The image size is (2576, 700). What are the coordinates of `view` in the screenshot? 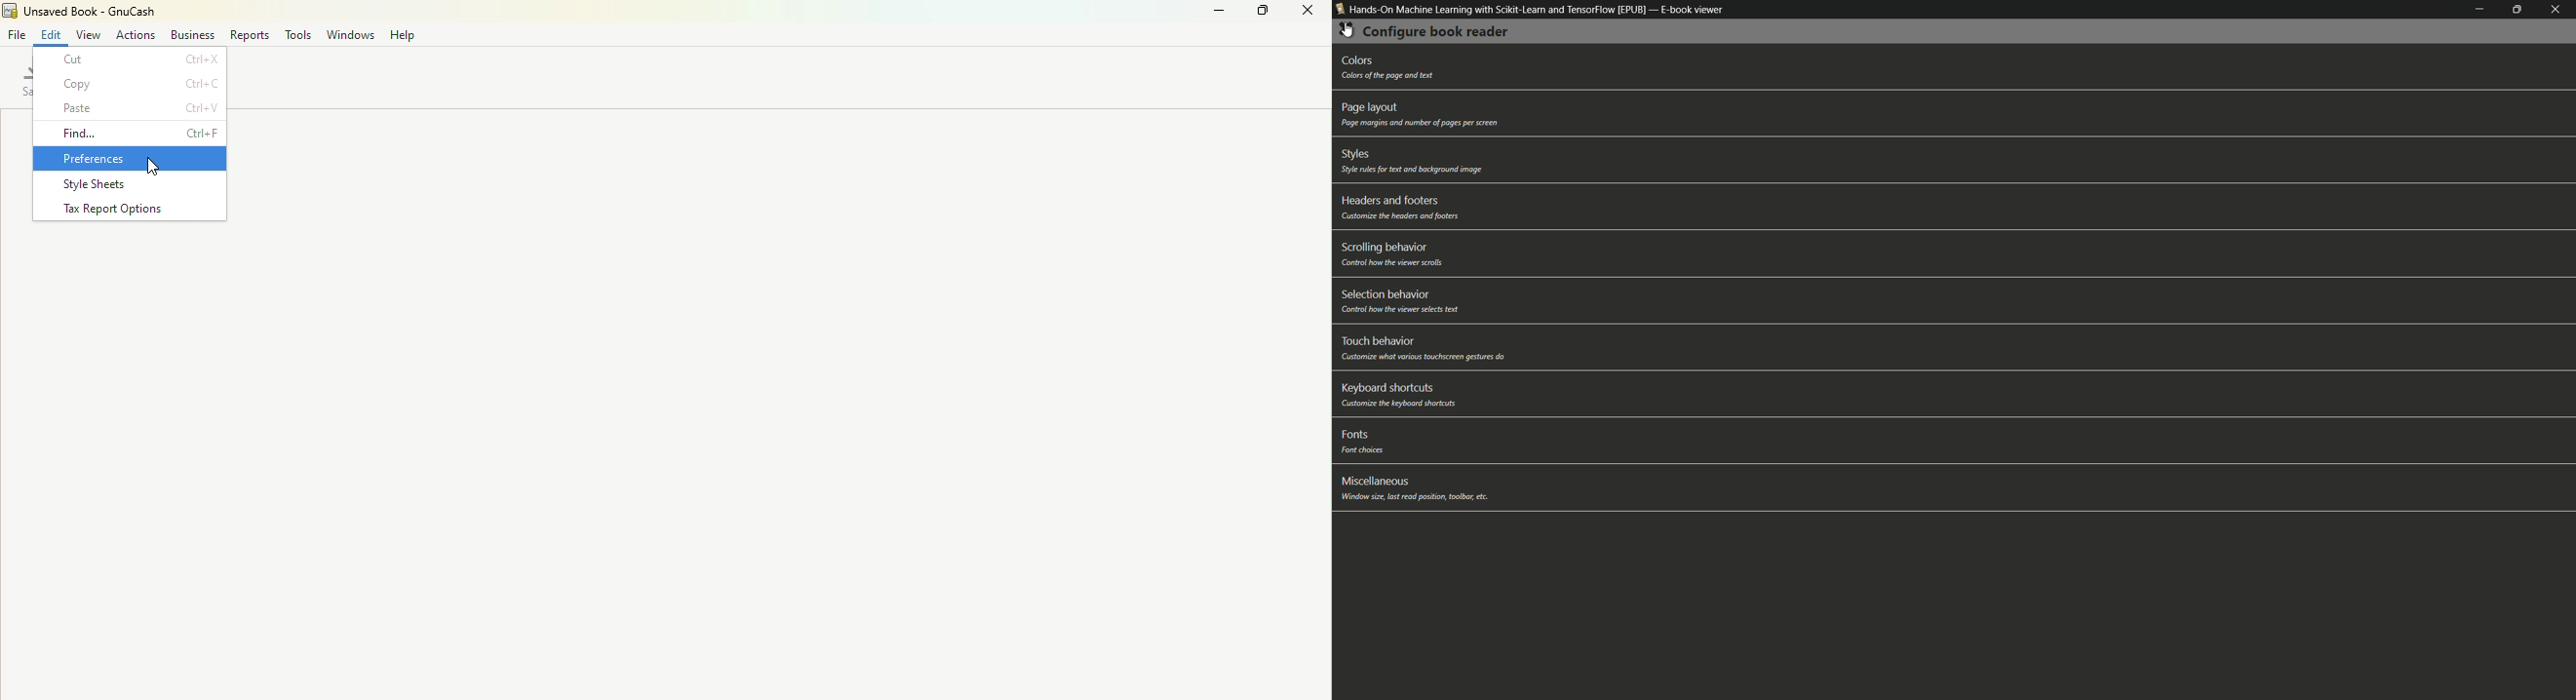 It's located at (87, 34).